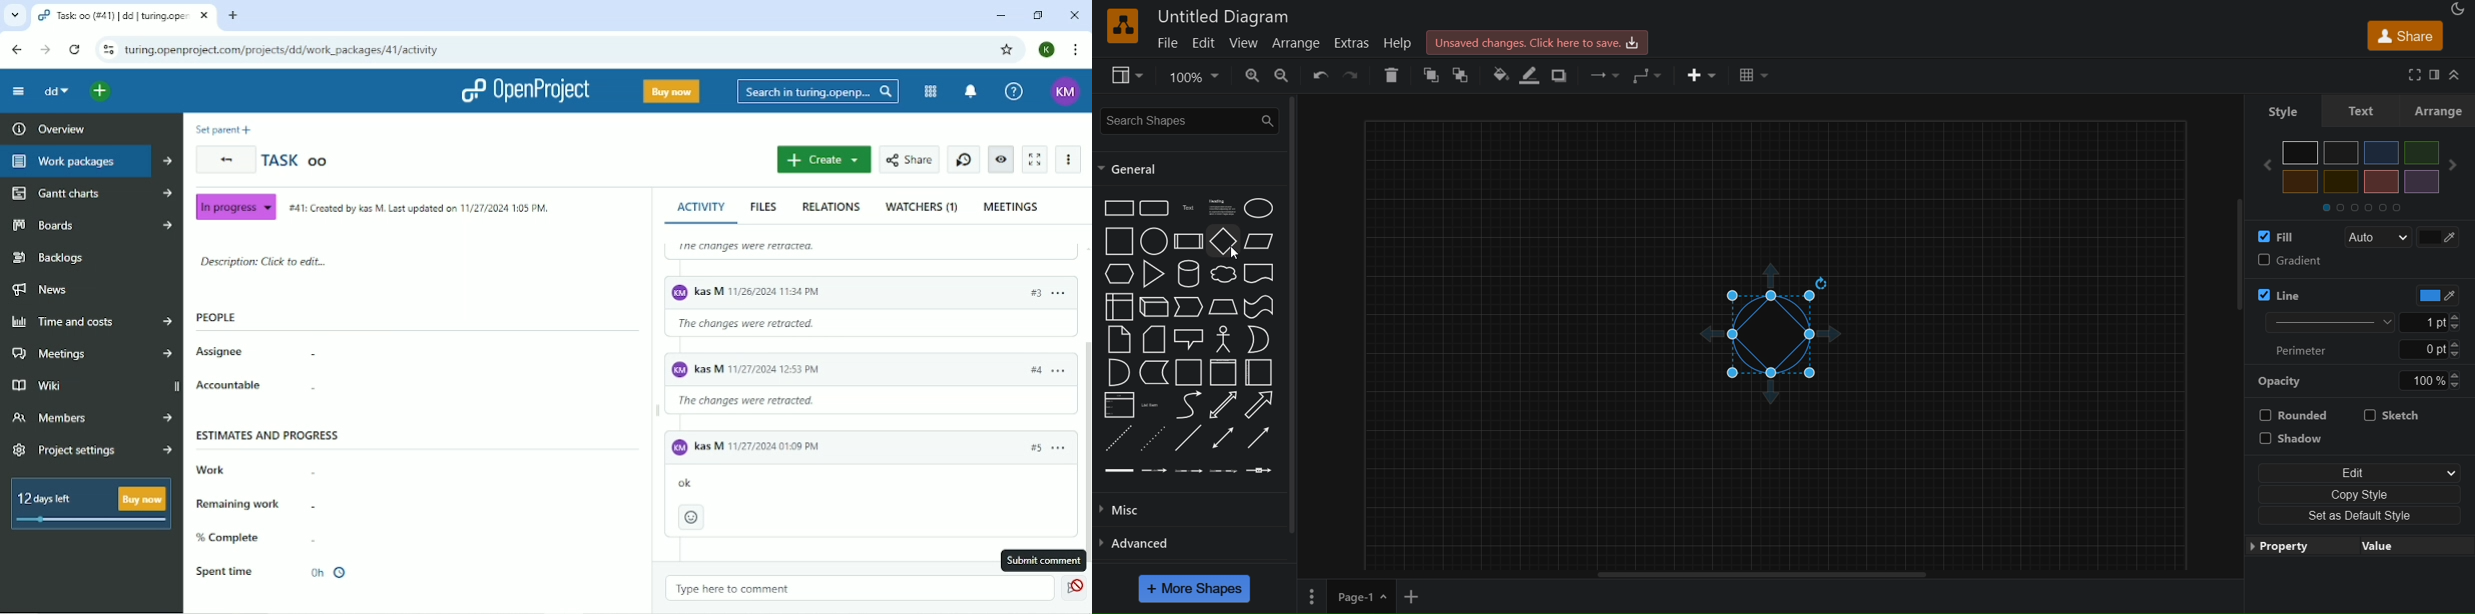 This screenshot has width=2492, height=616. Describe the element at coordinates (2431, 295) in the screenshot. I see `color` at that location.